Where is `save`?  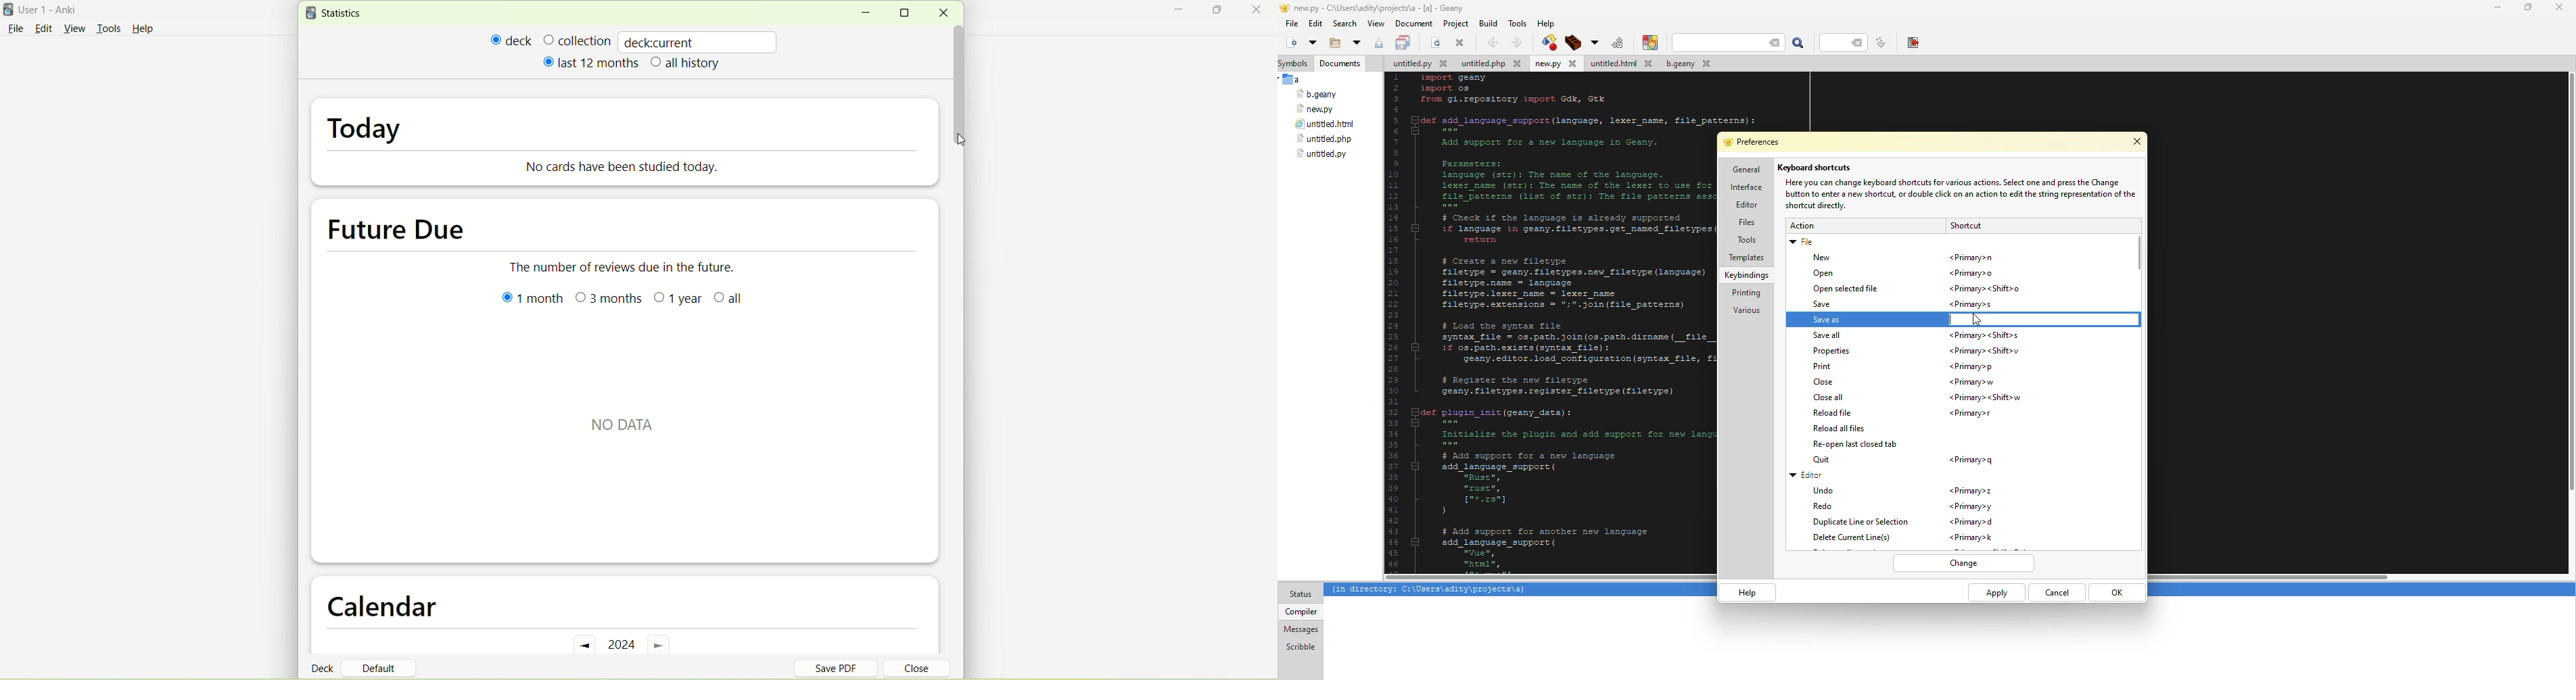
save is located at coordinates (1379, 43).